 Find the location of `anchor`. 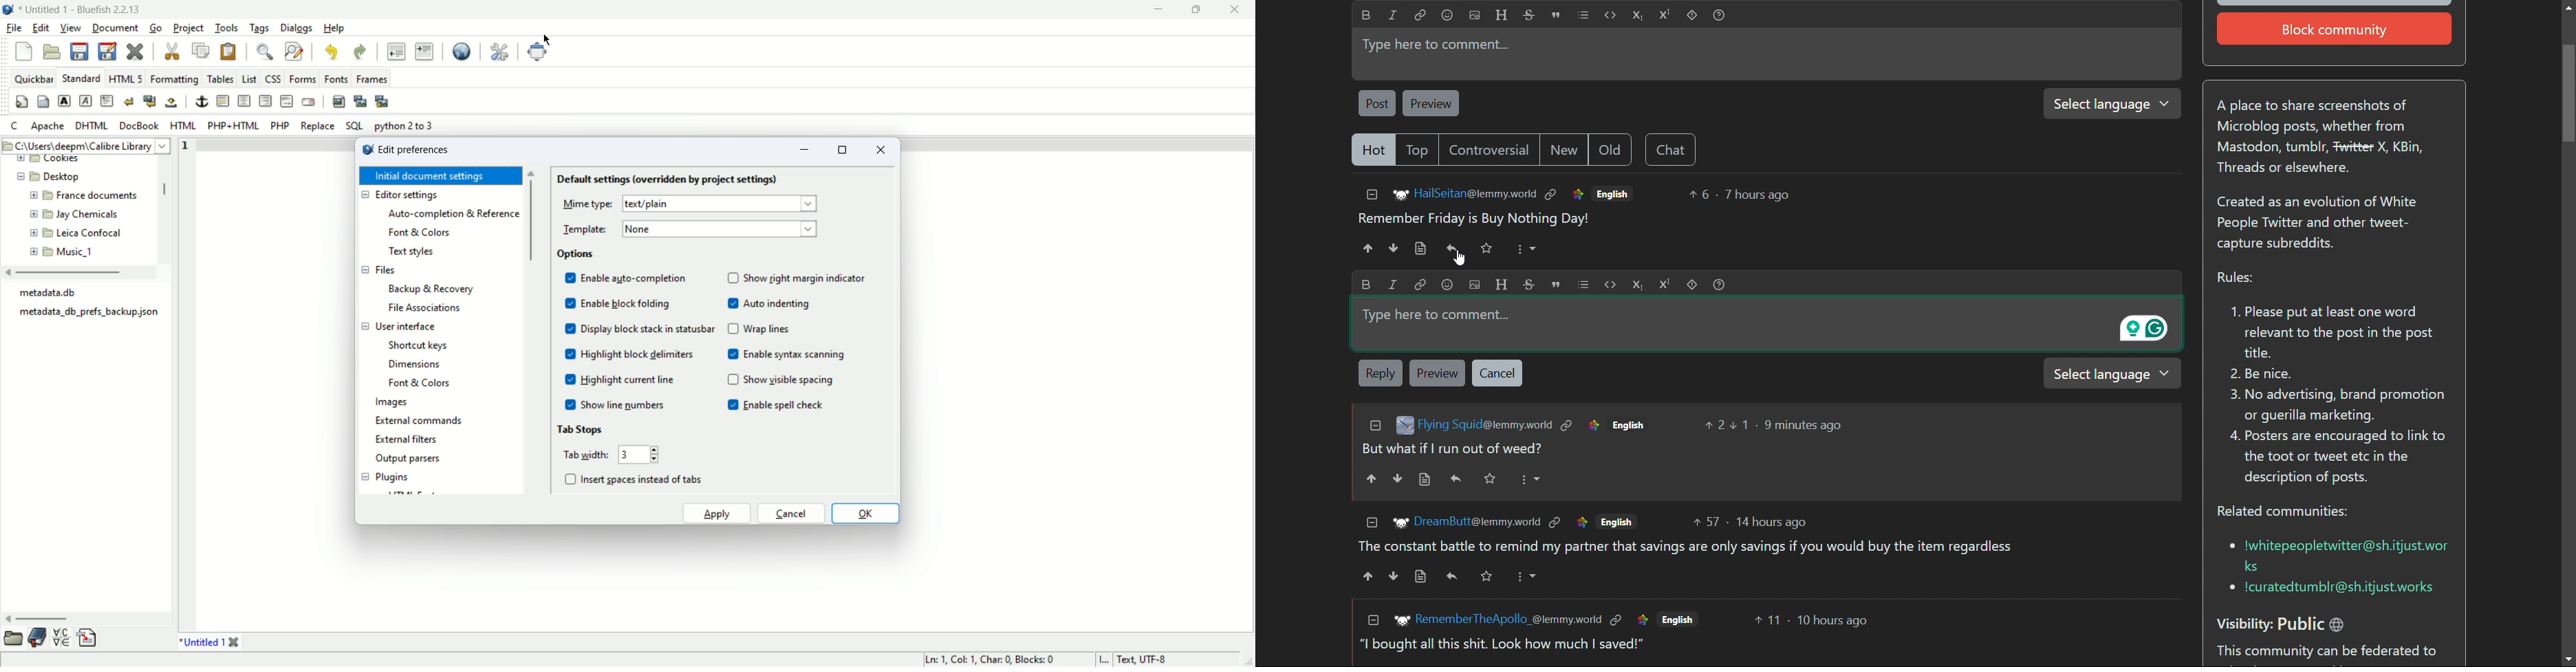

anchor is located at coordinates (201, 101).